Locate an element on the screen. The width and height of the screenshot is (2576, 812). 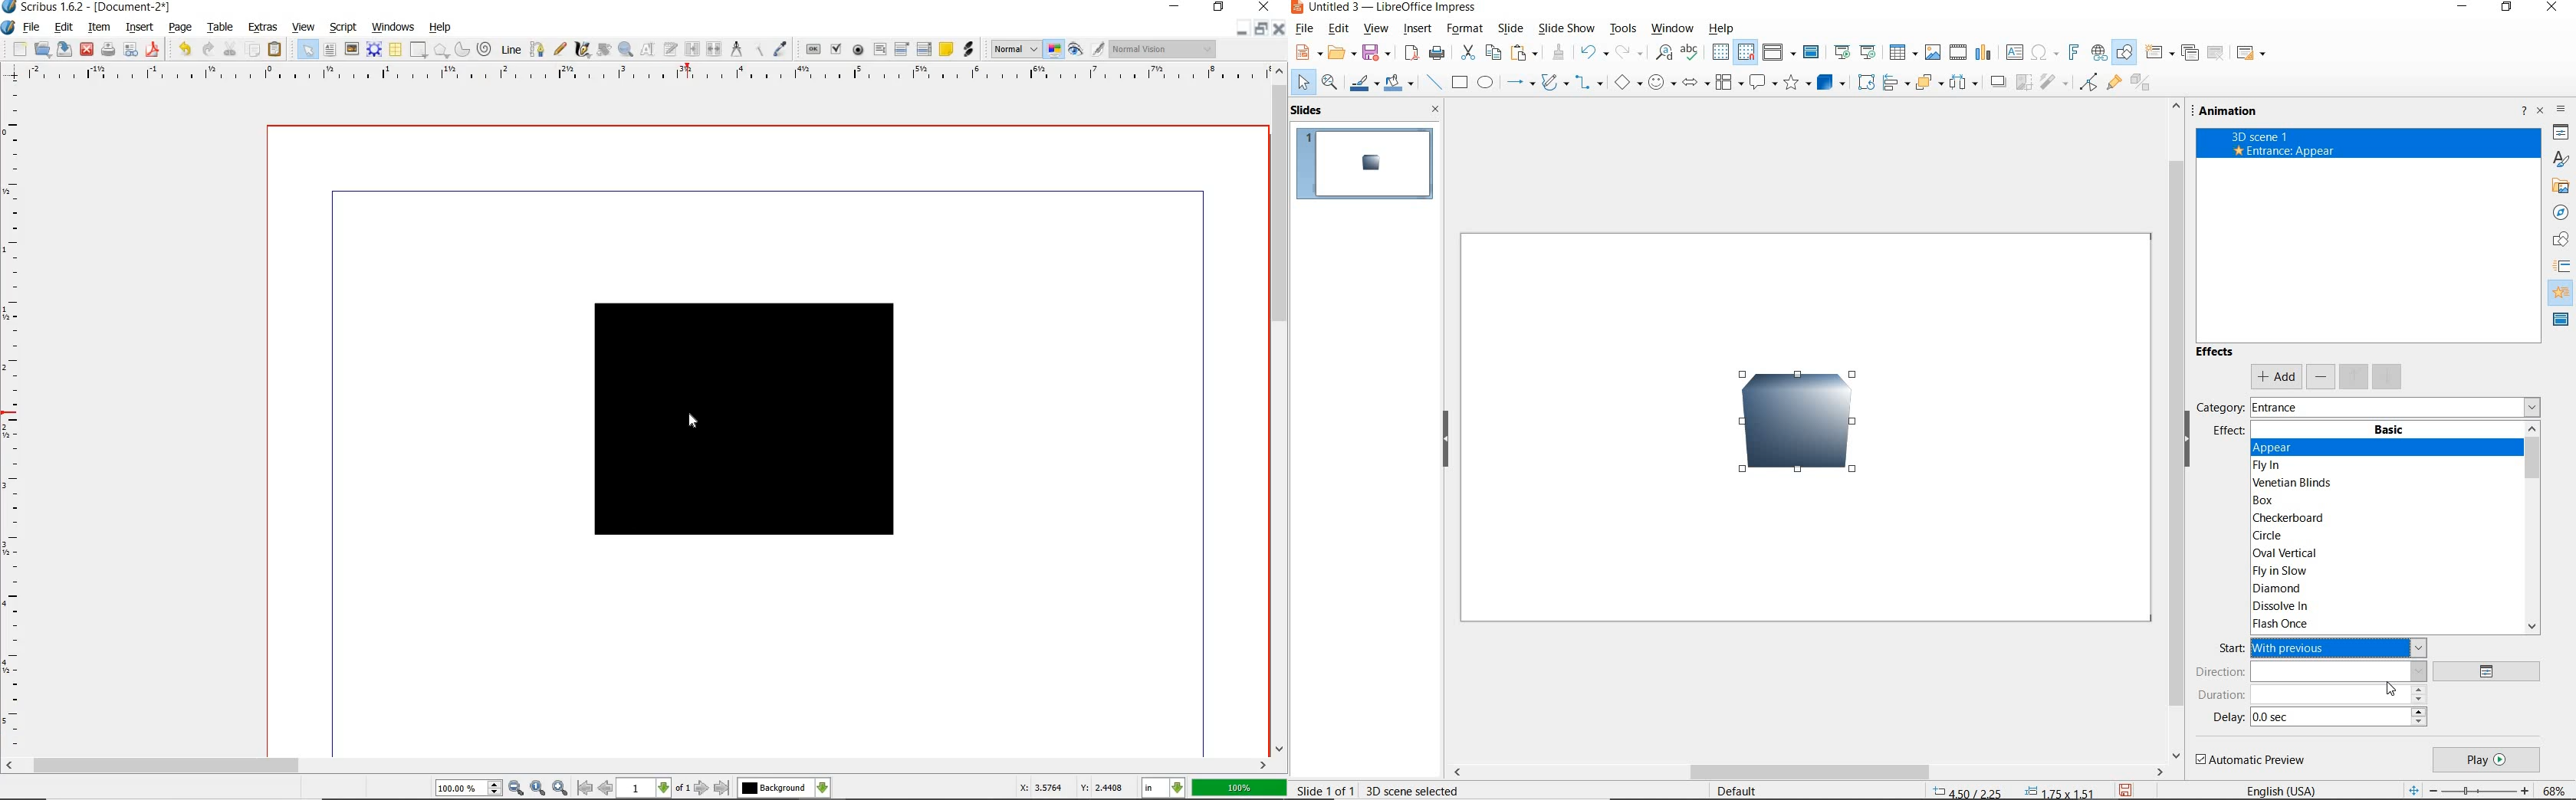
ruler is located at coordinates (16, 419).